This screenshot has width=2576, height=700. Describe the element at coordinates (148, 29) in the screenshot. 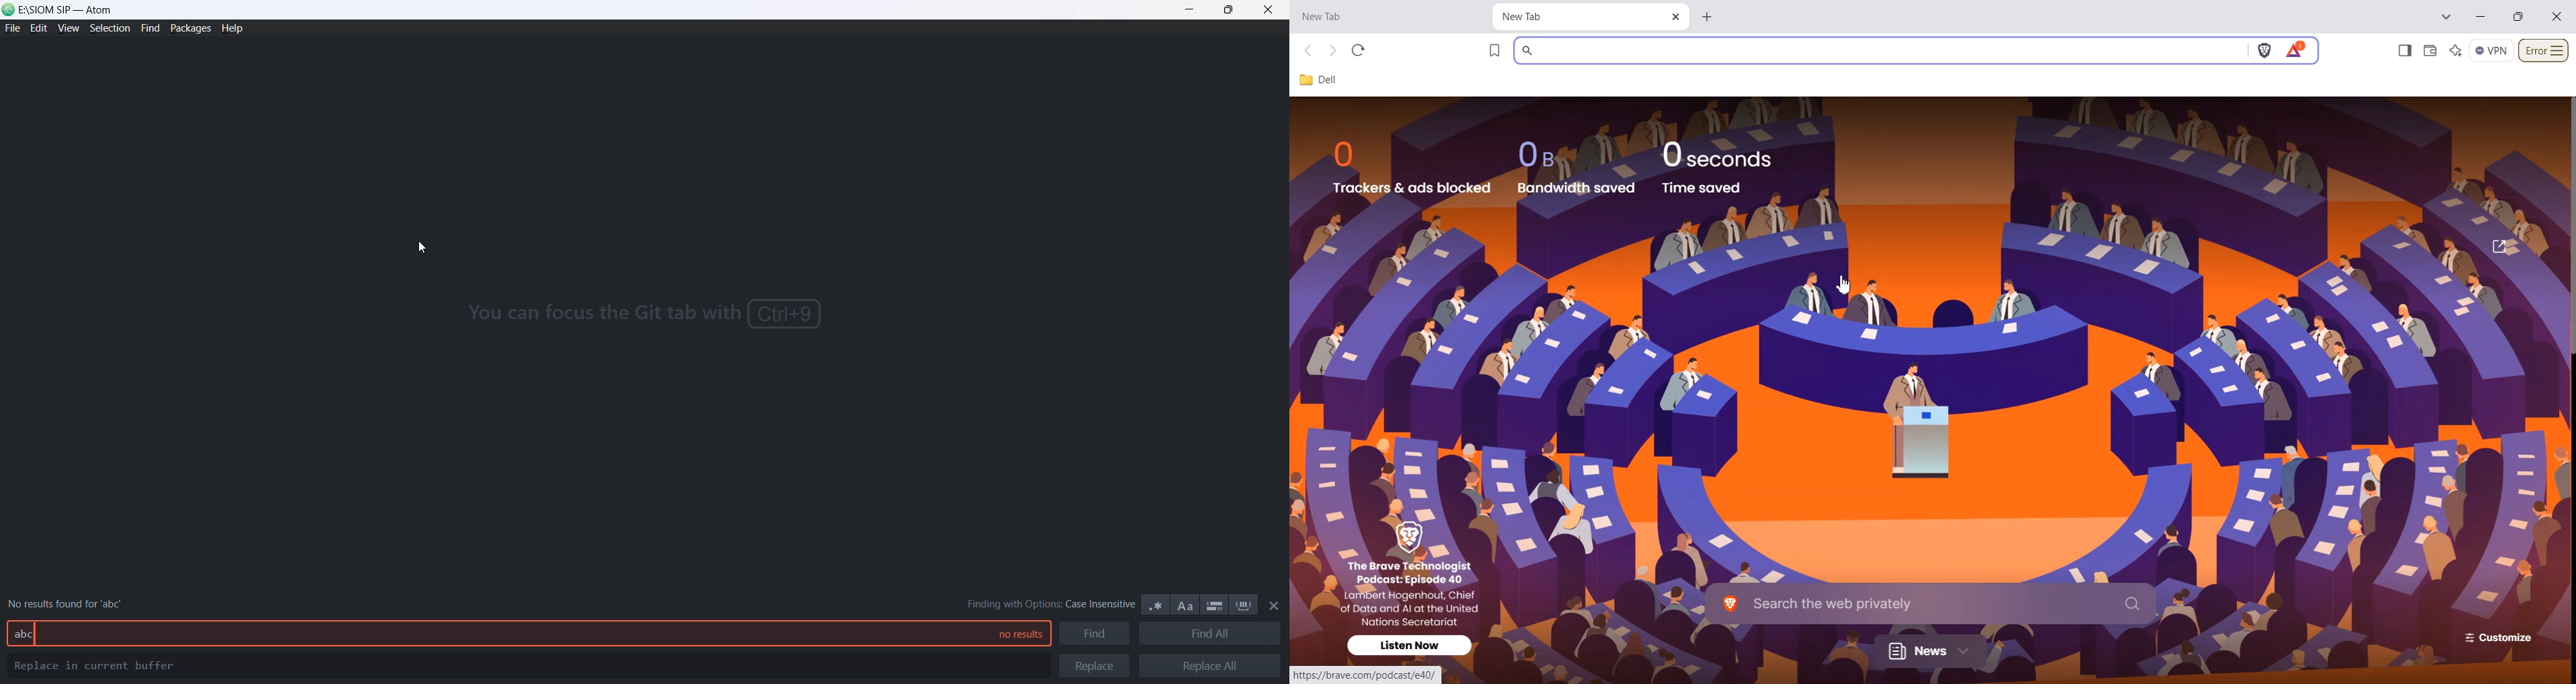

I see `find` at that location.